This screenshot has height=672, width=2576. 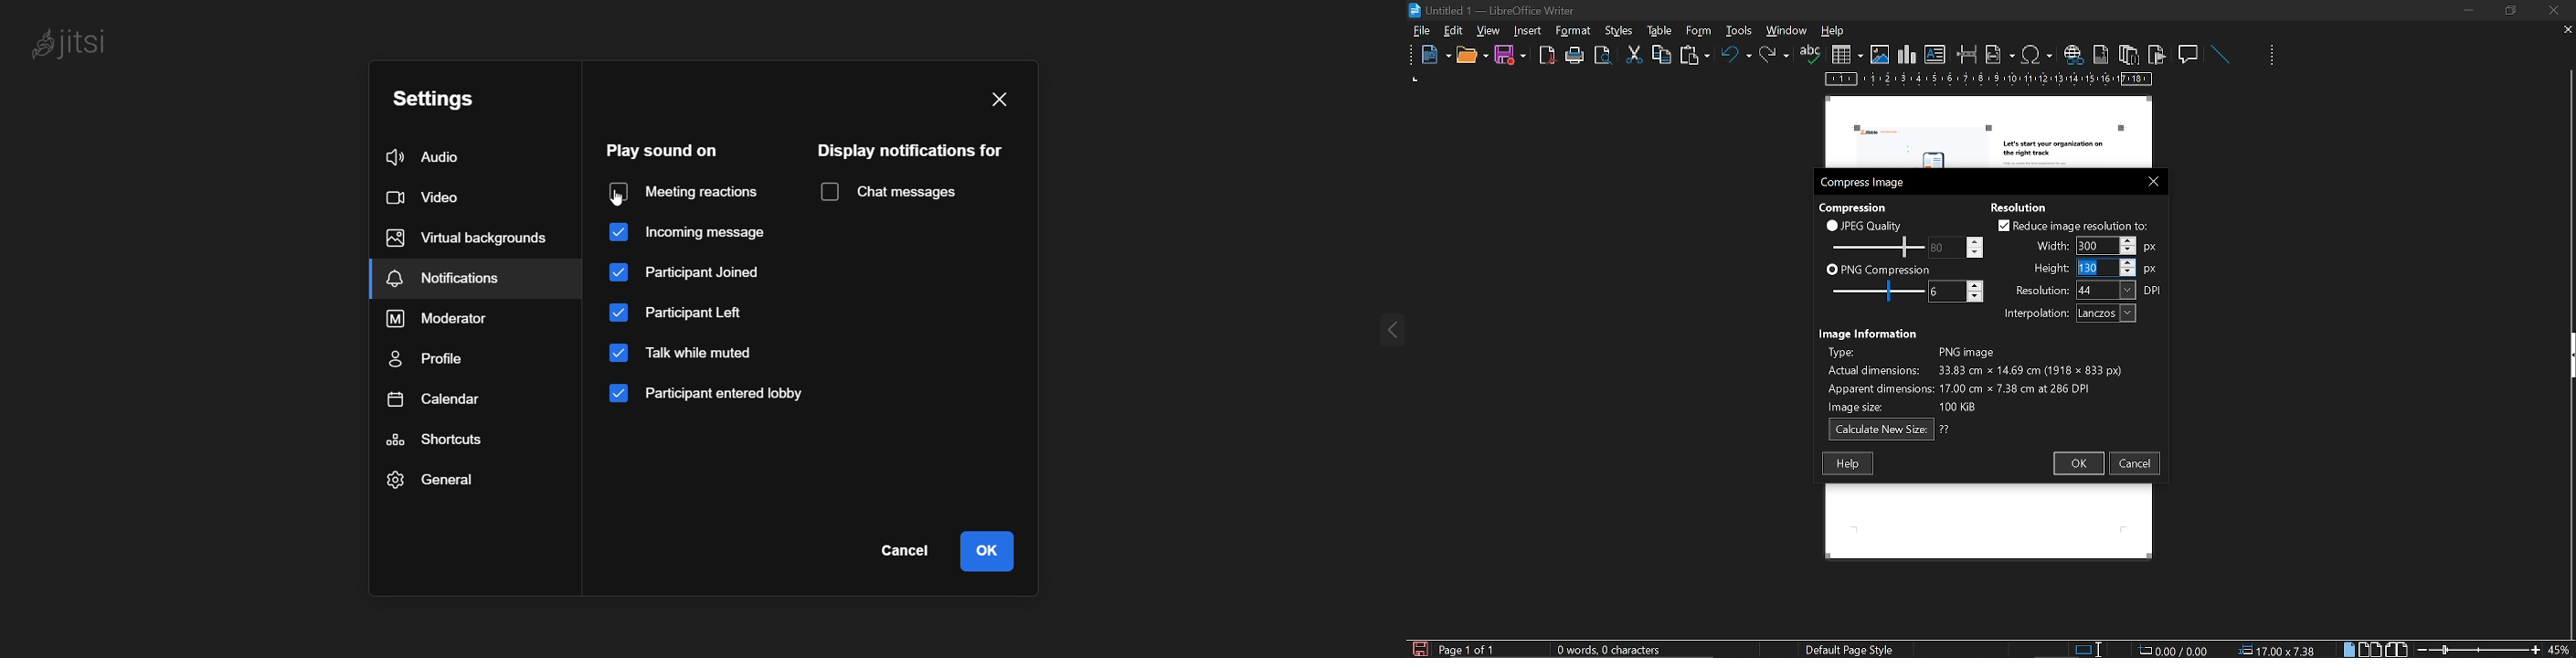 What do you see at coordinates (1698, 30) in the screenshot?
I see `table` at bounding box center [1698, 30].